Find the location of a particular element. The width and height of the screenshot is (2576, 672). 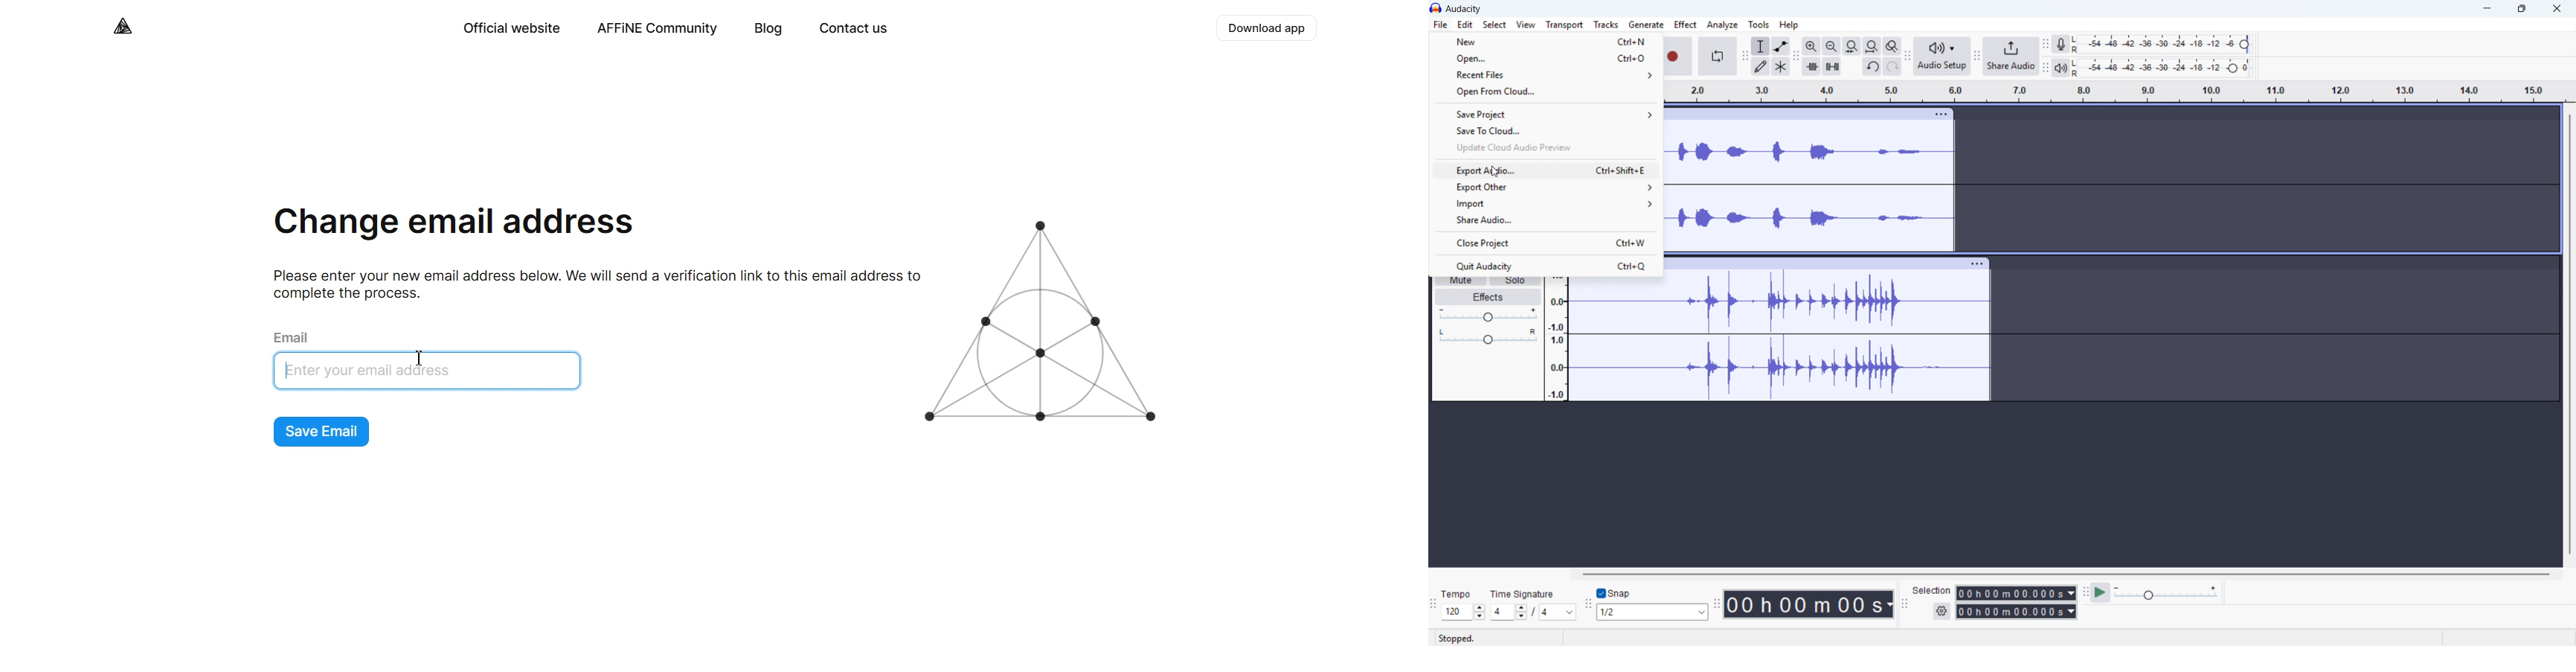

Text cursor is located at coordinates (421, 358).